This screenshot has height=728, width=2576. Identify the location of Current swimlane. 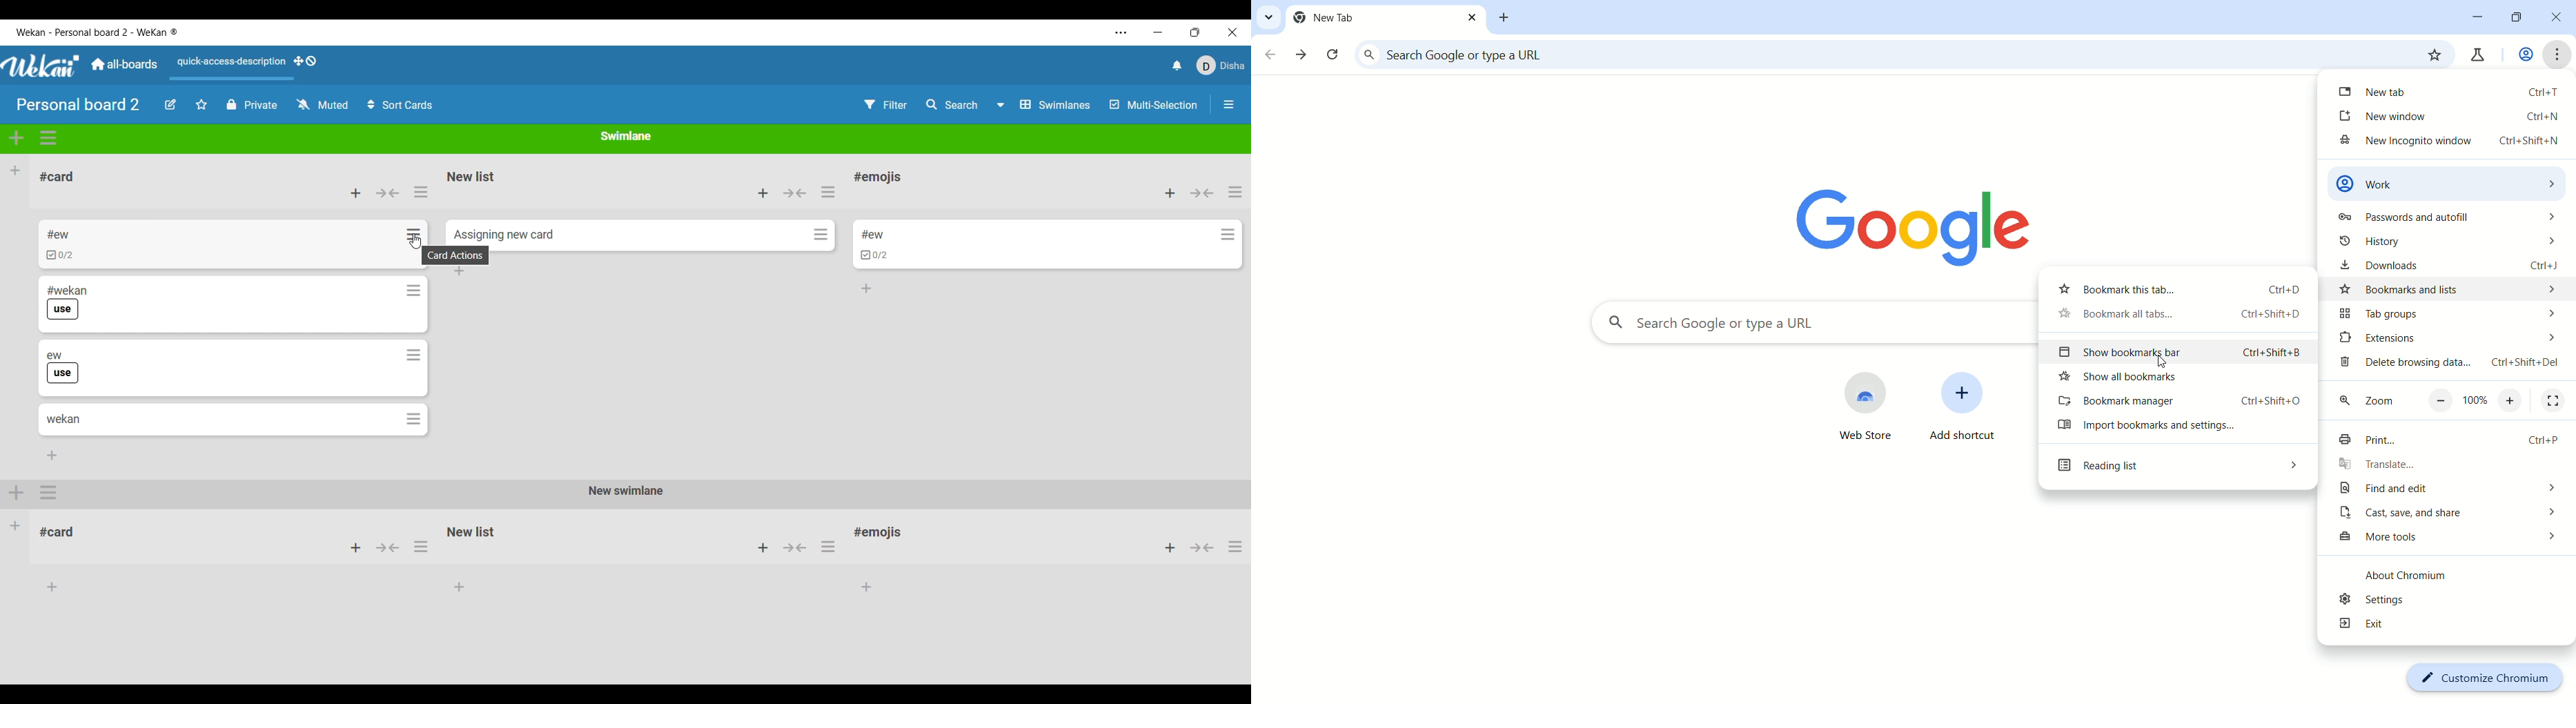
(626, 136).